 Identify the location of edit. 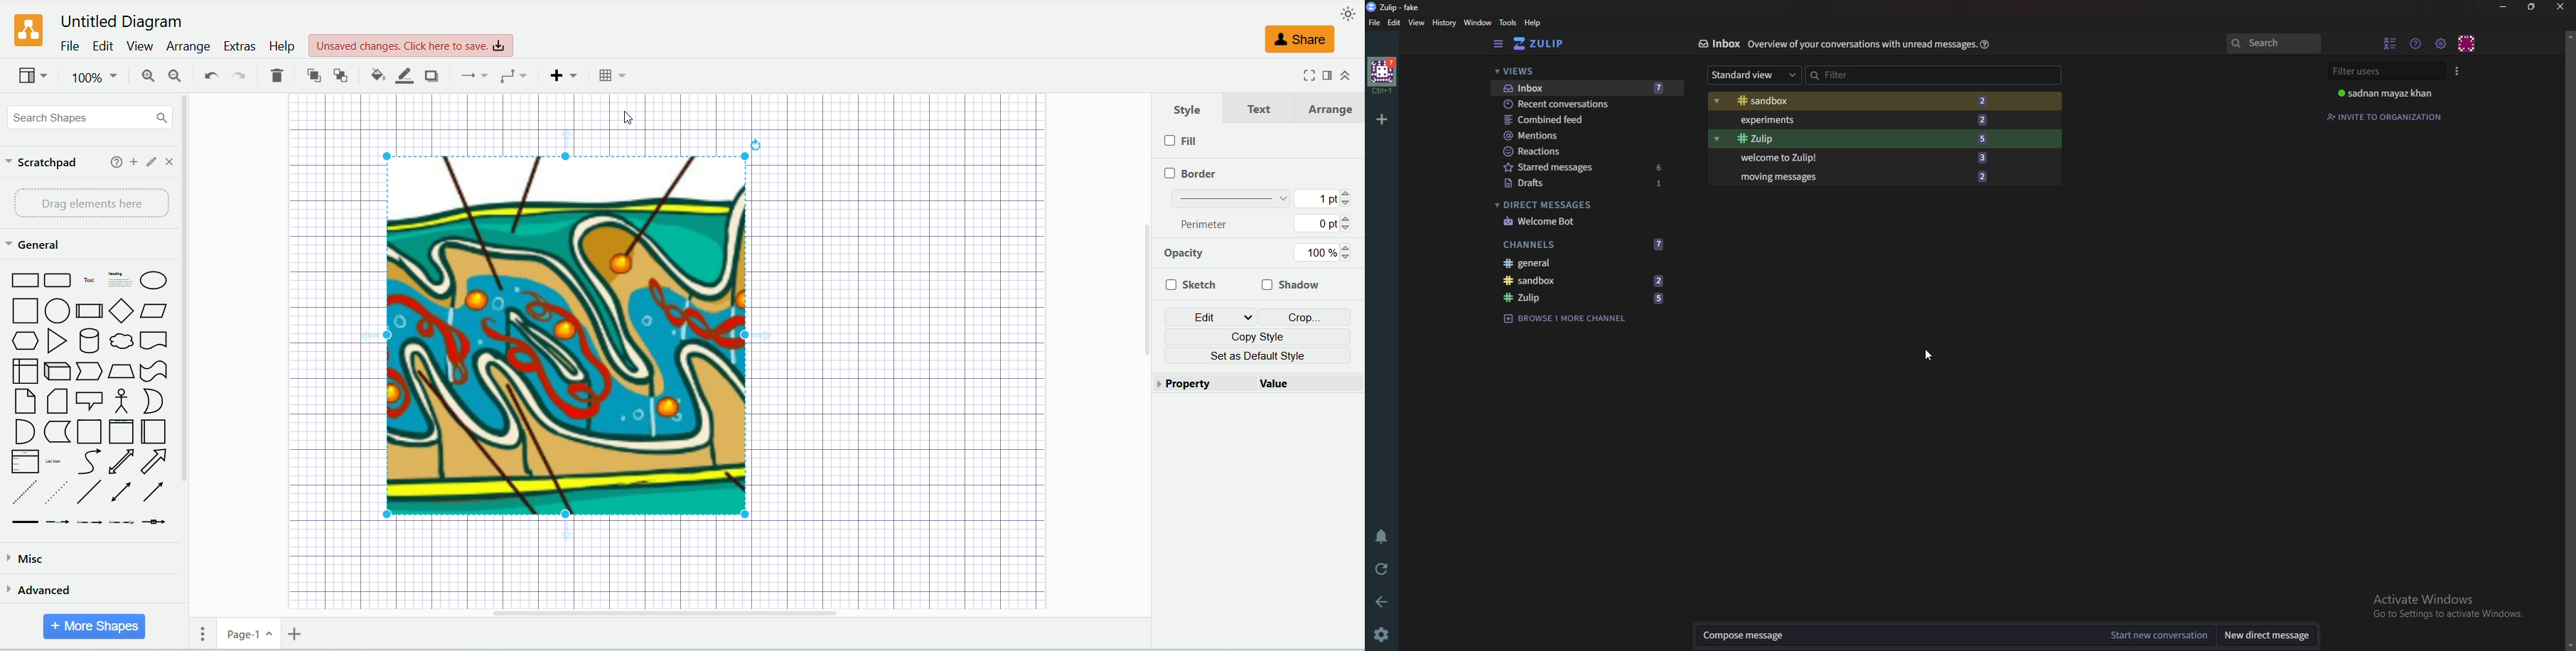
(100, 45).